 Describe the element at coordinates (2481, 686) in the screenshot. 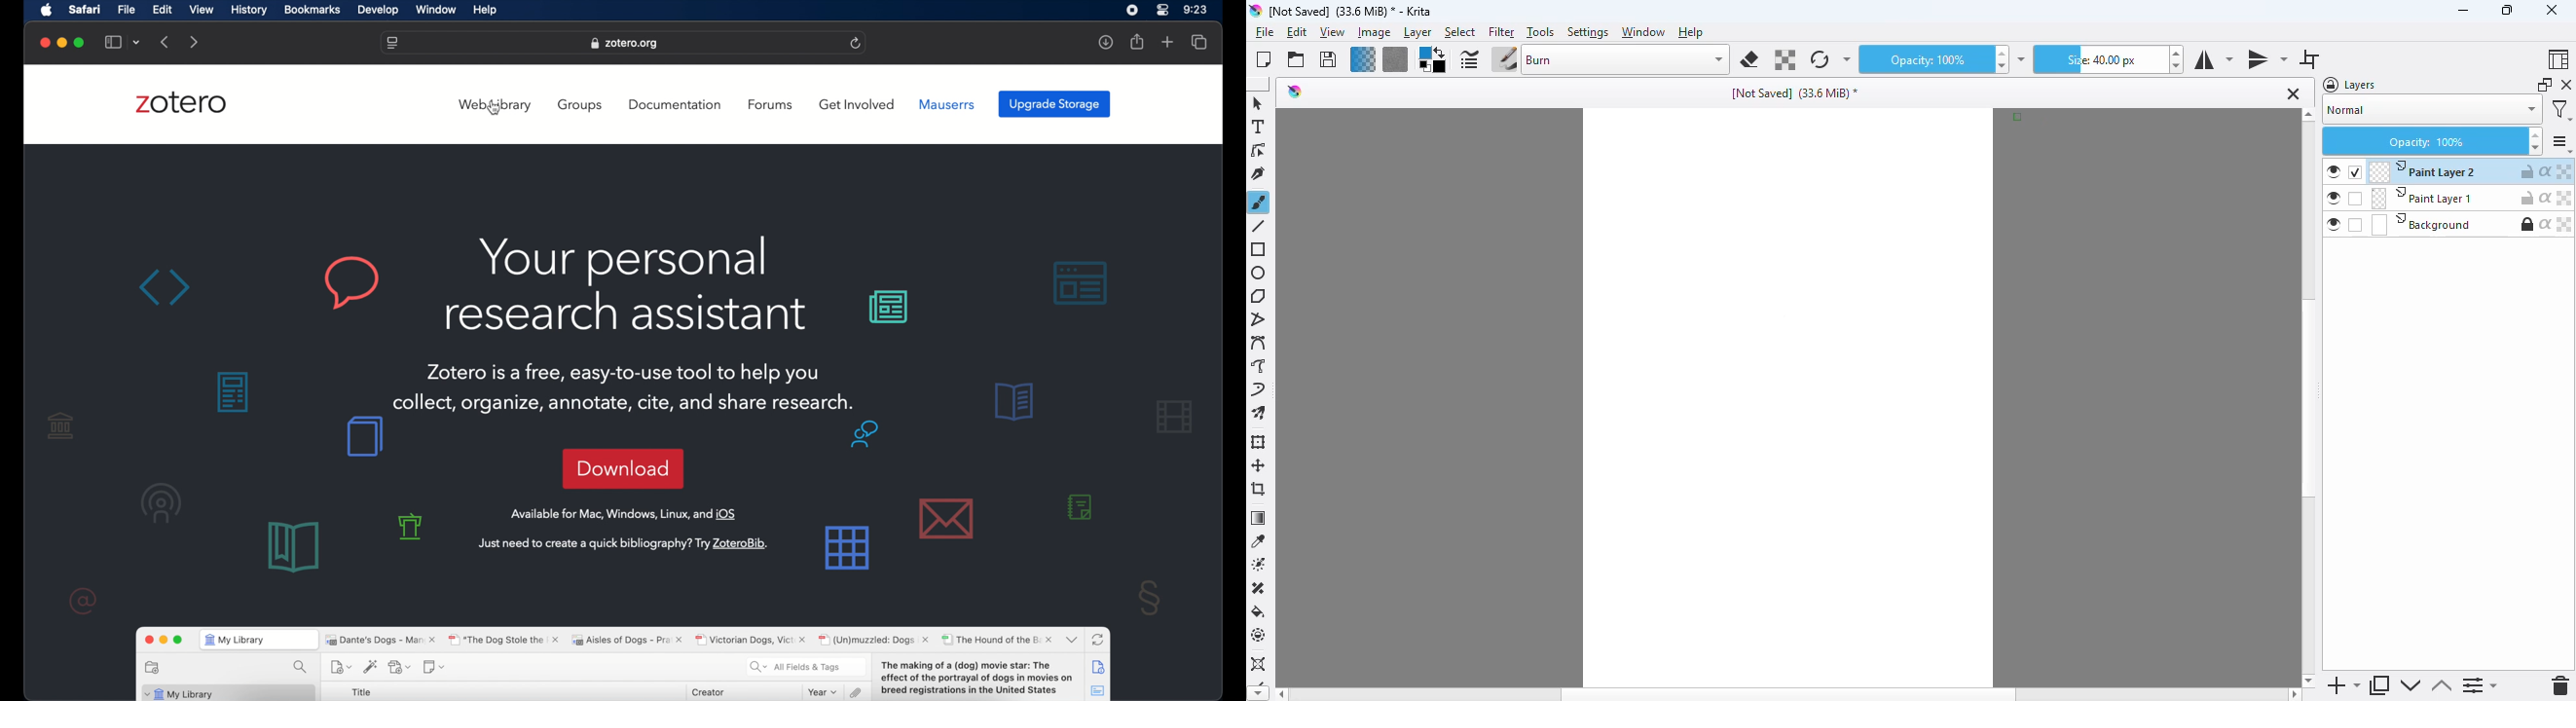

I see `view or change the layer properties` at that location.